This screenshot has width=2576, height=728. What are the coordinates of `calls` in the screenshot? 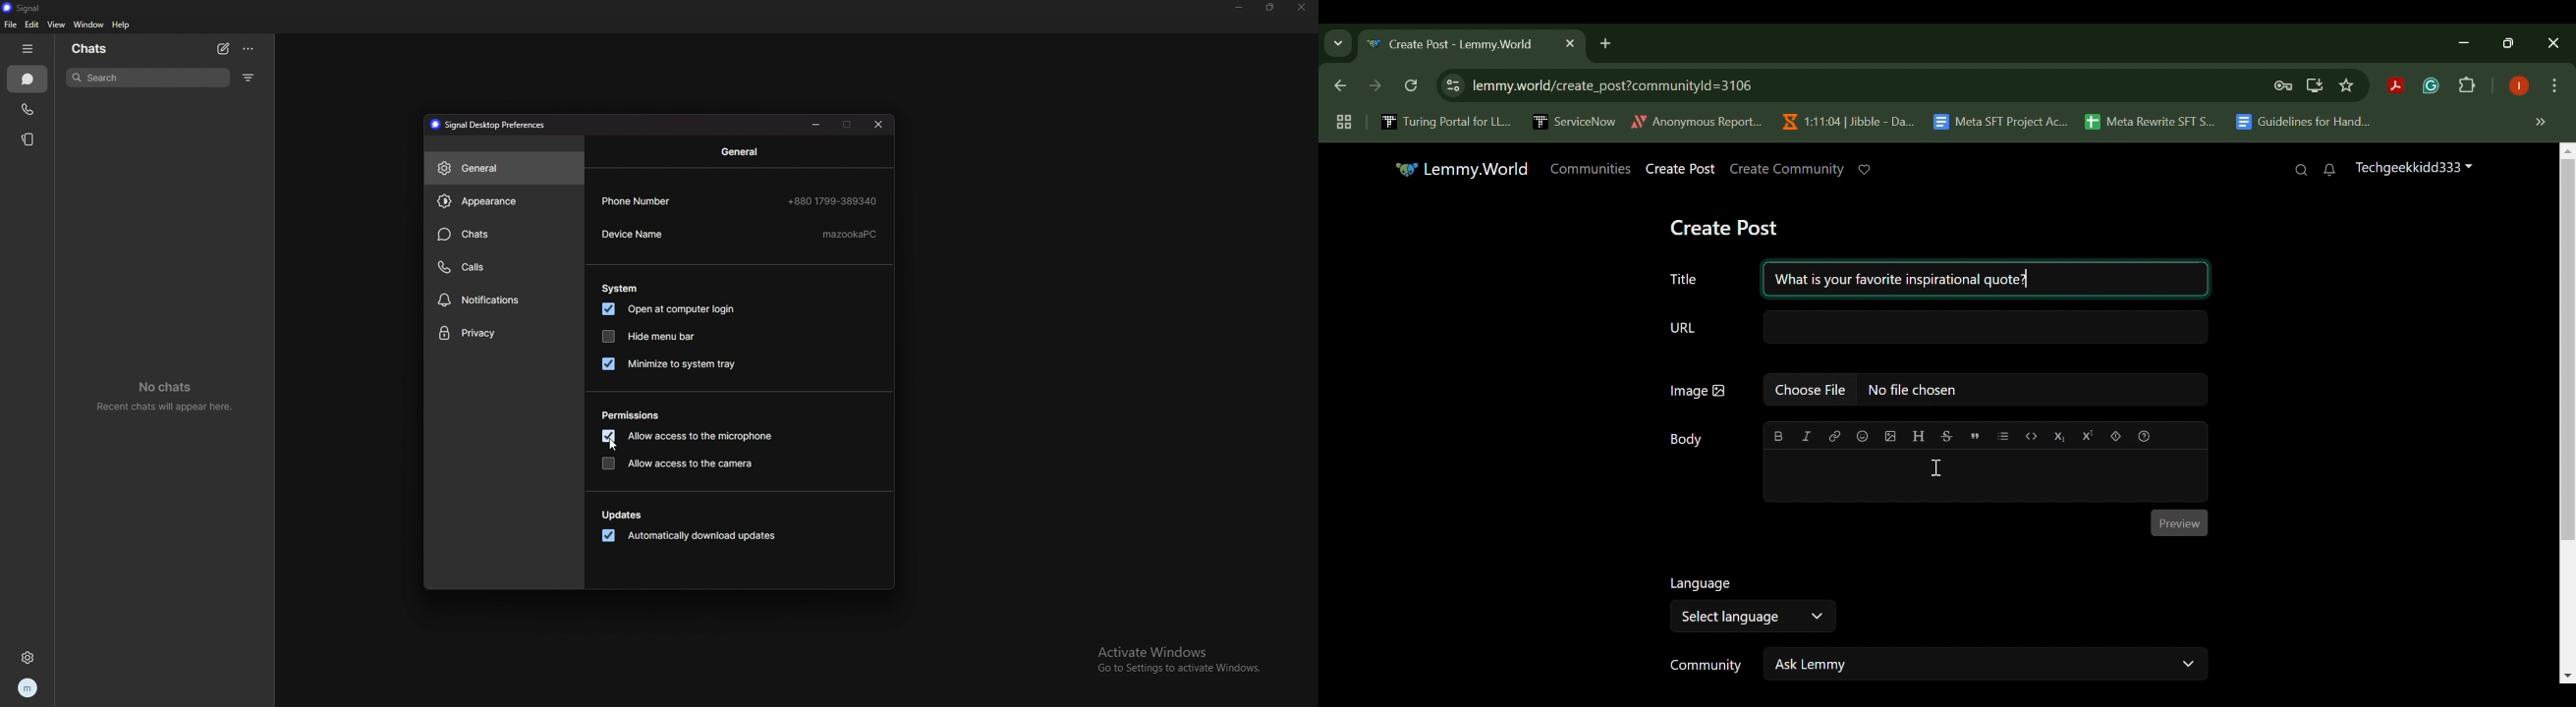 It's located at (503, 268).